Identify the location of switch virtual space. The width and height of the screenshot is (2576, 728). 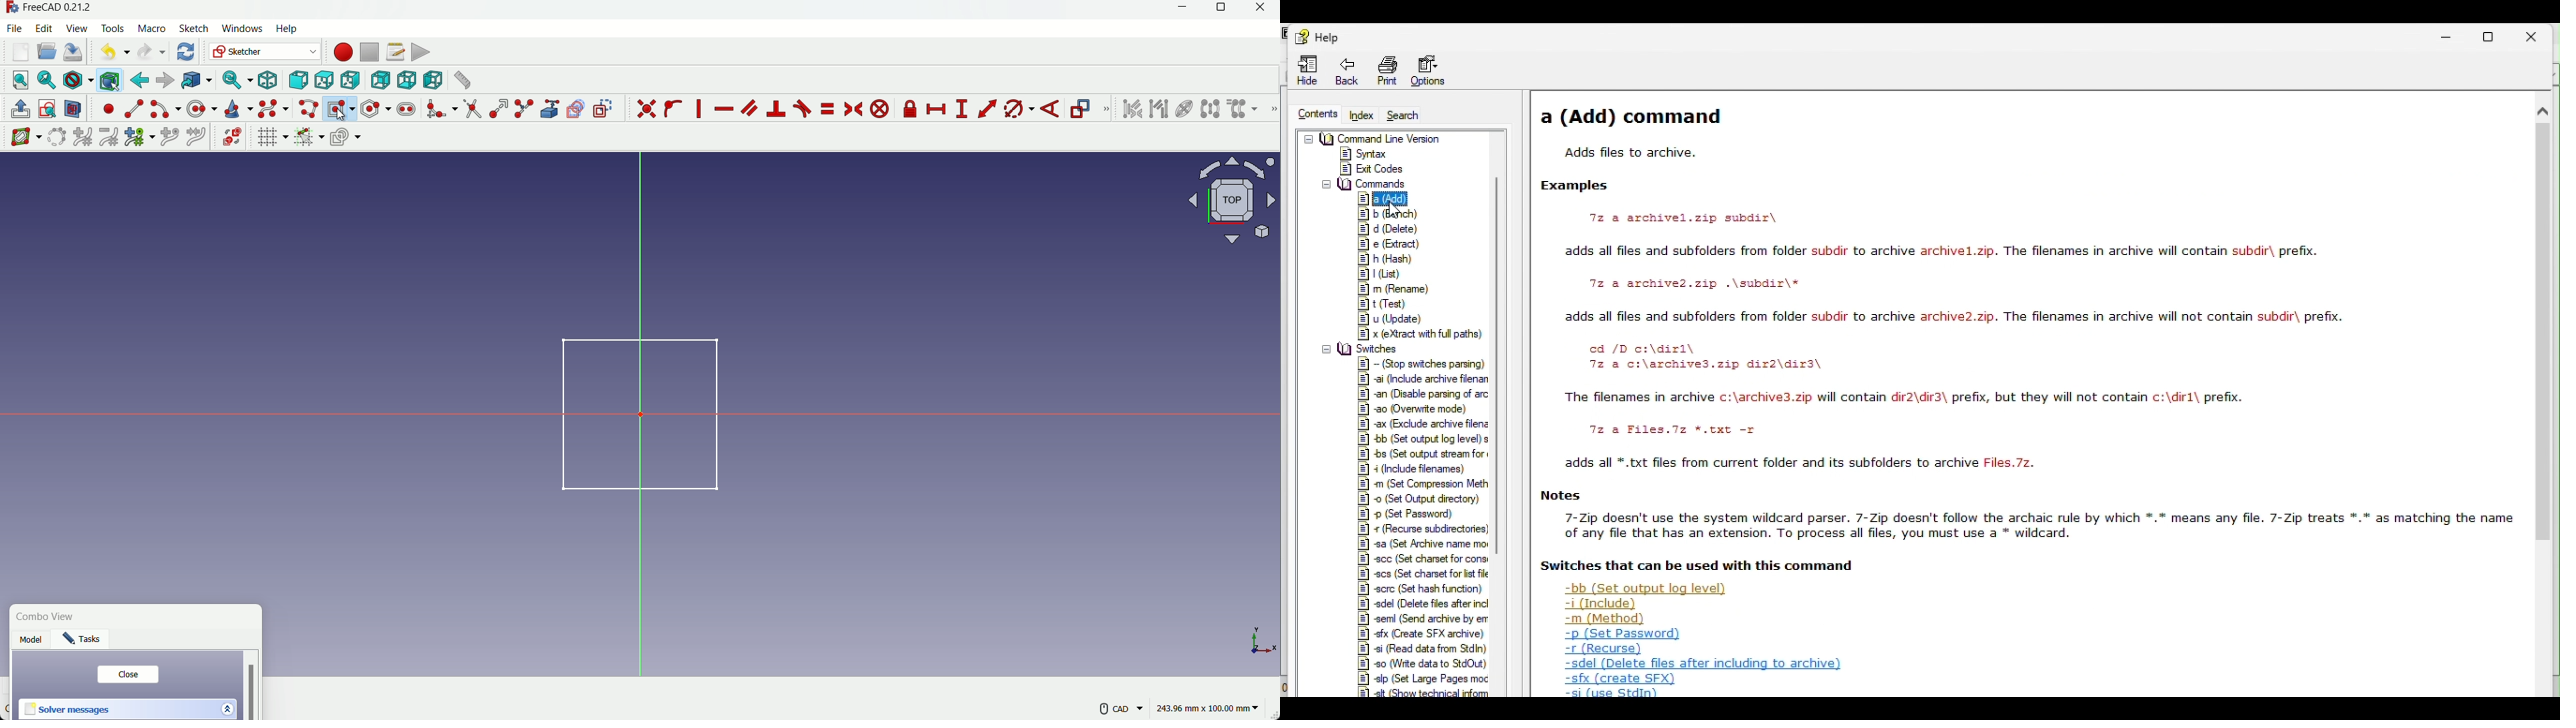
(233, 137).